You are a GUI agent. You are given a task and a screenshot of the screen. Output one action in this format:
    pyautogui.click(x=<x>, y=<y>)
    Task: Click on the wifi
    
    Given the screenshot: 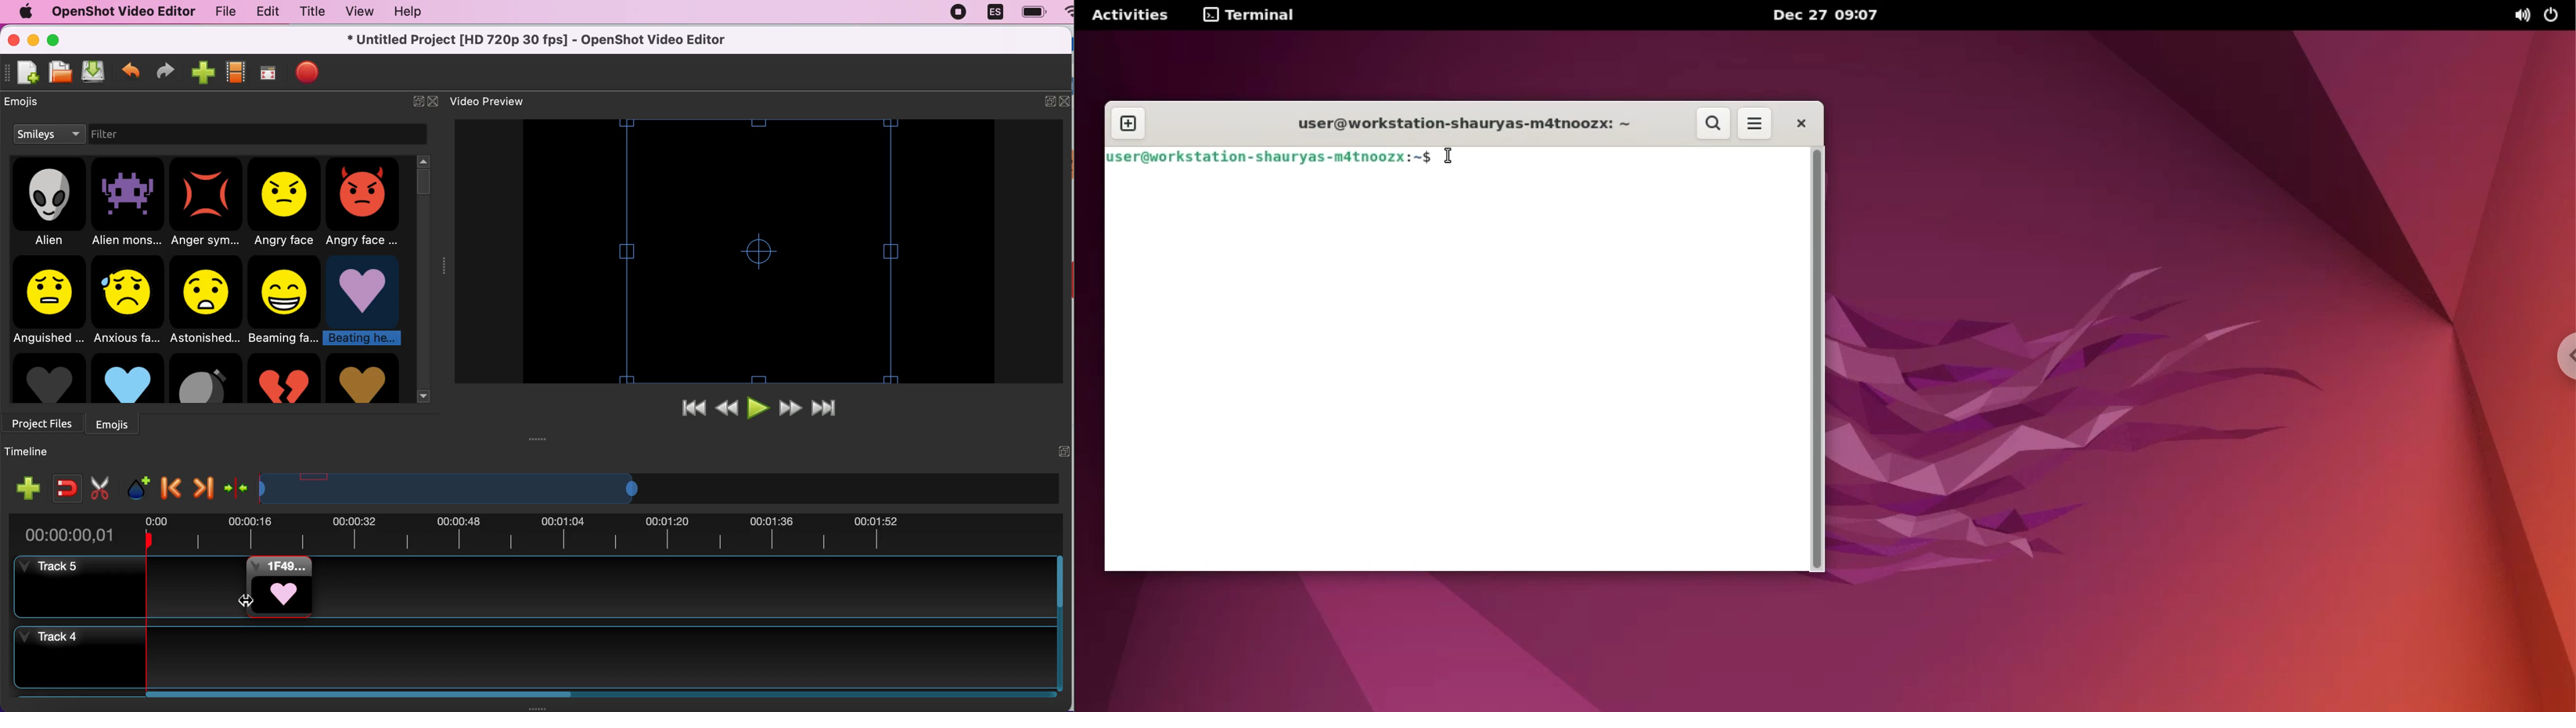 What is the action you would take?
    pyautogui.click(x=1067, y=16)
    